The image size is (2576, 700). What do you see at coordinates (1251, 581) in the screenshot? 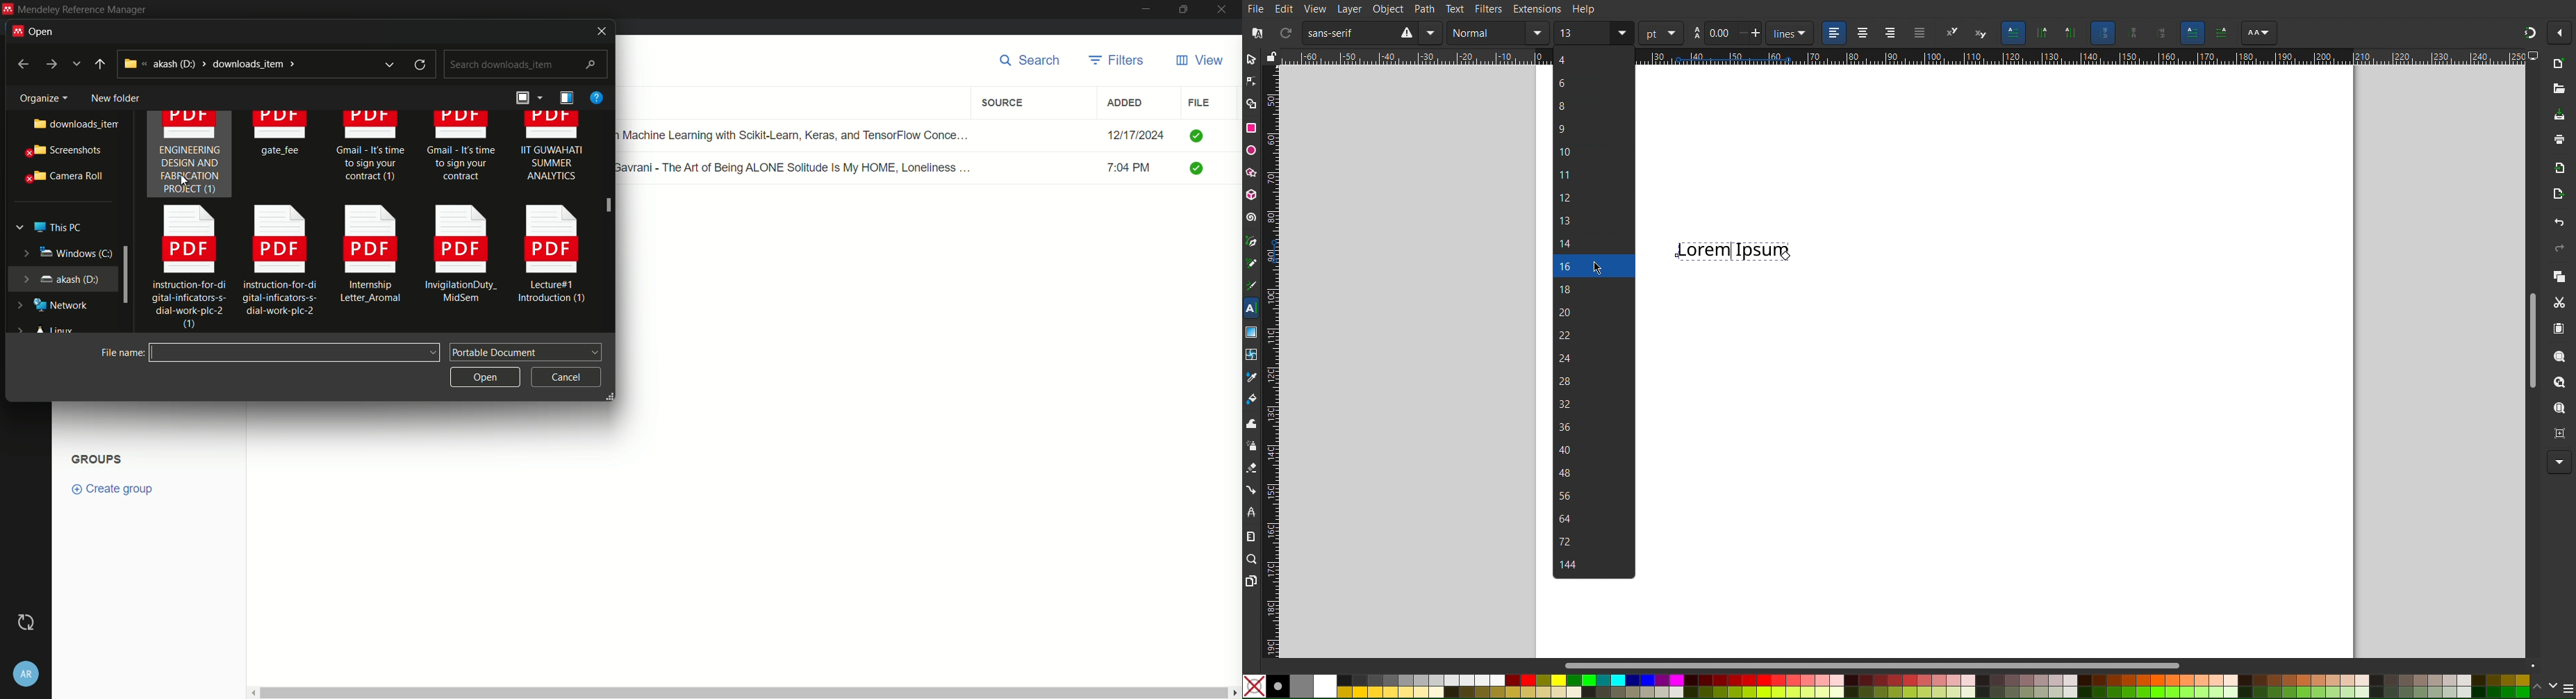
I see `Pages Tool` at bounding box center [1251, 581].